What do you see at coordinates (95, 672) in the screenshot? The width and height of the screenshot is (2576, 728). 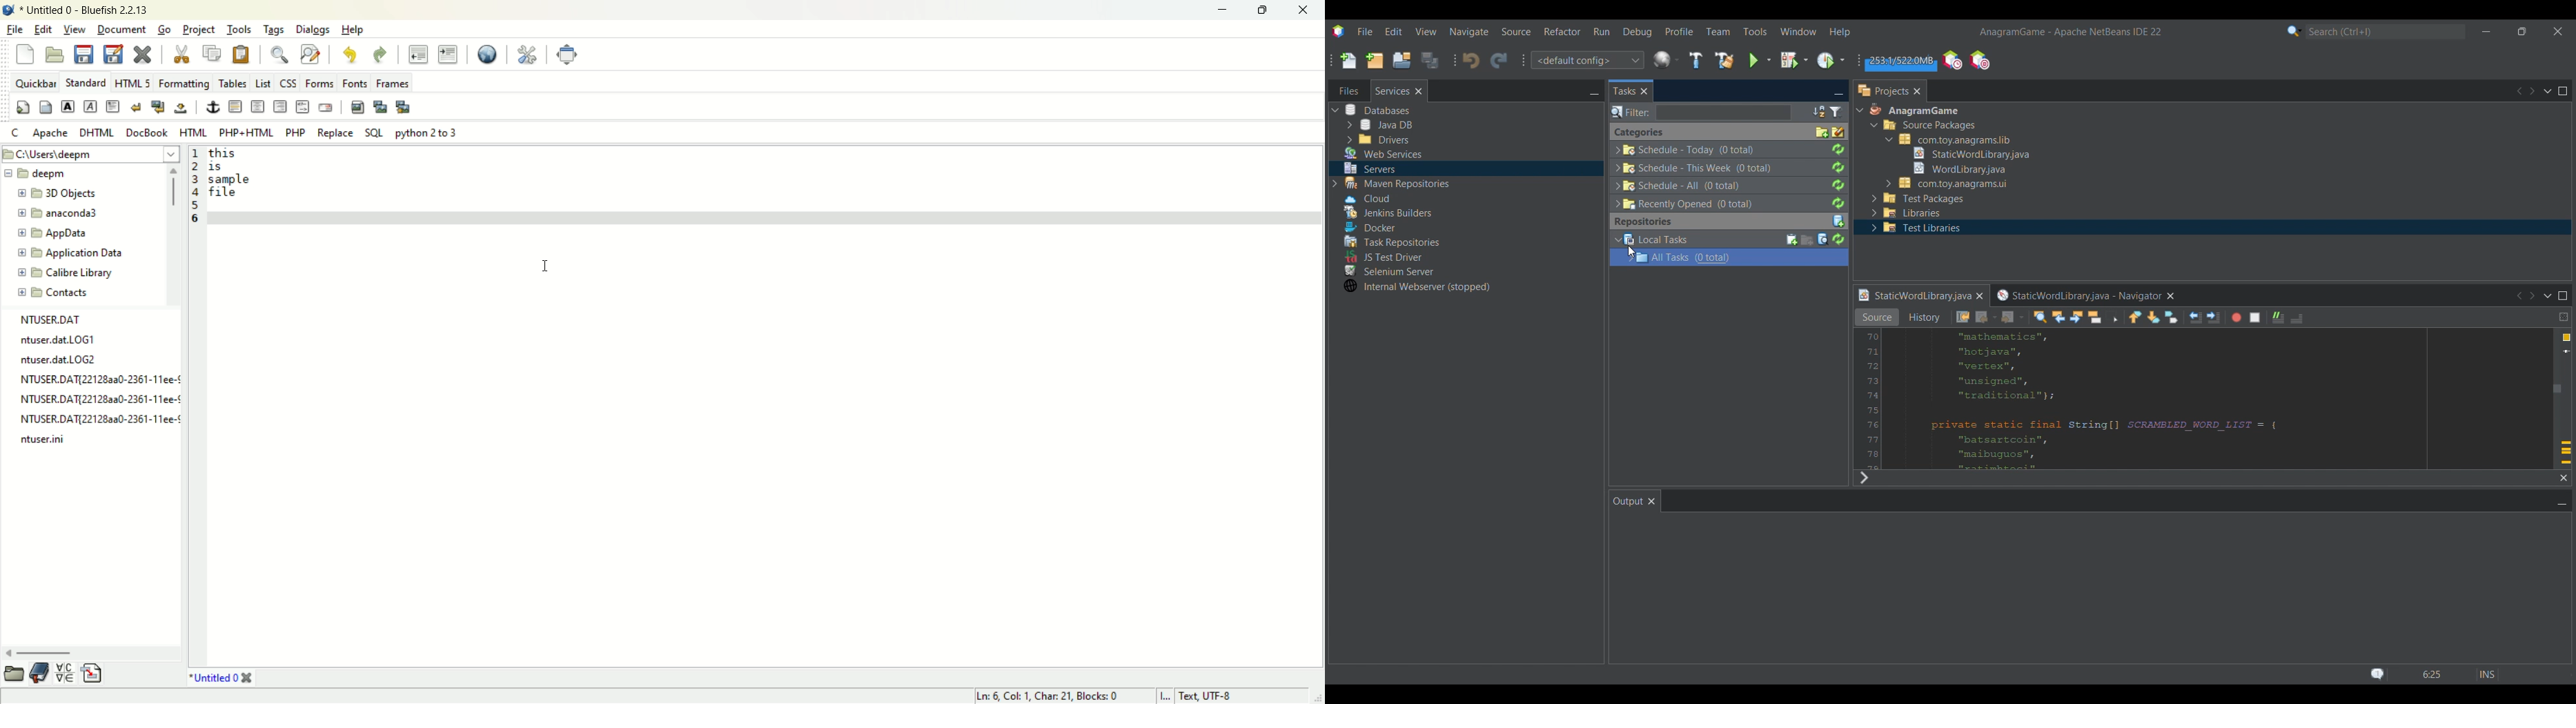 I see `snippet` at bounding box center [95, 672].